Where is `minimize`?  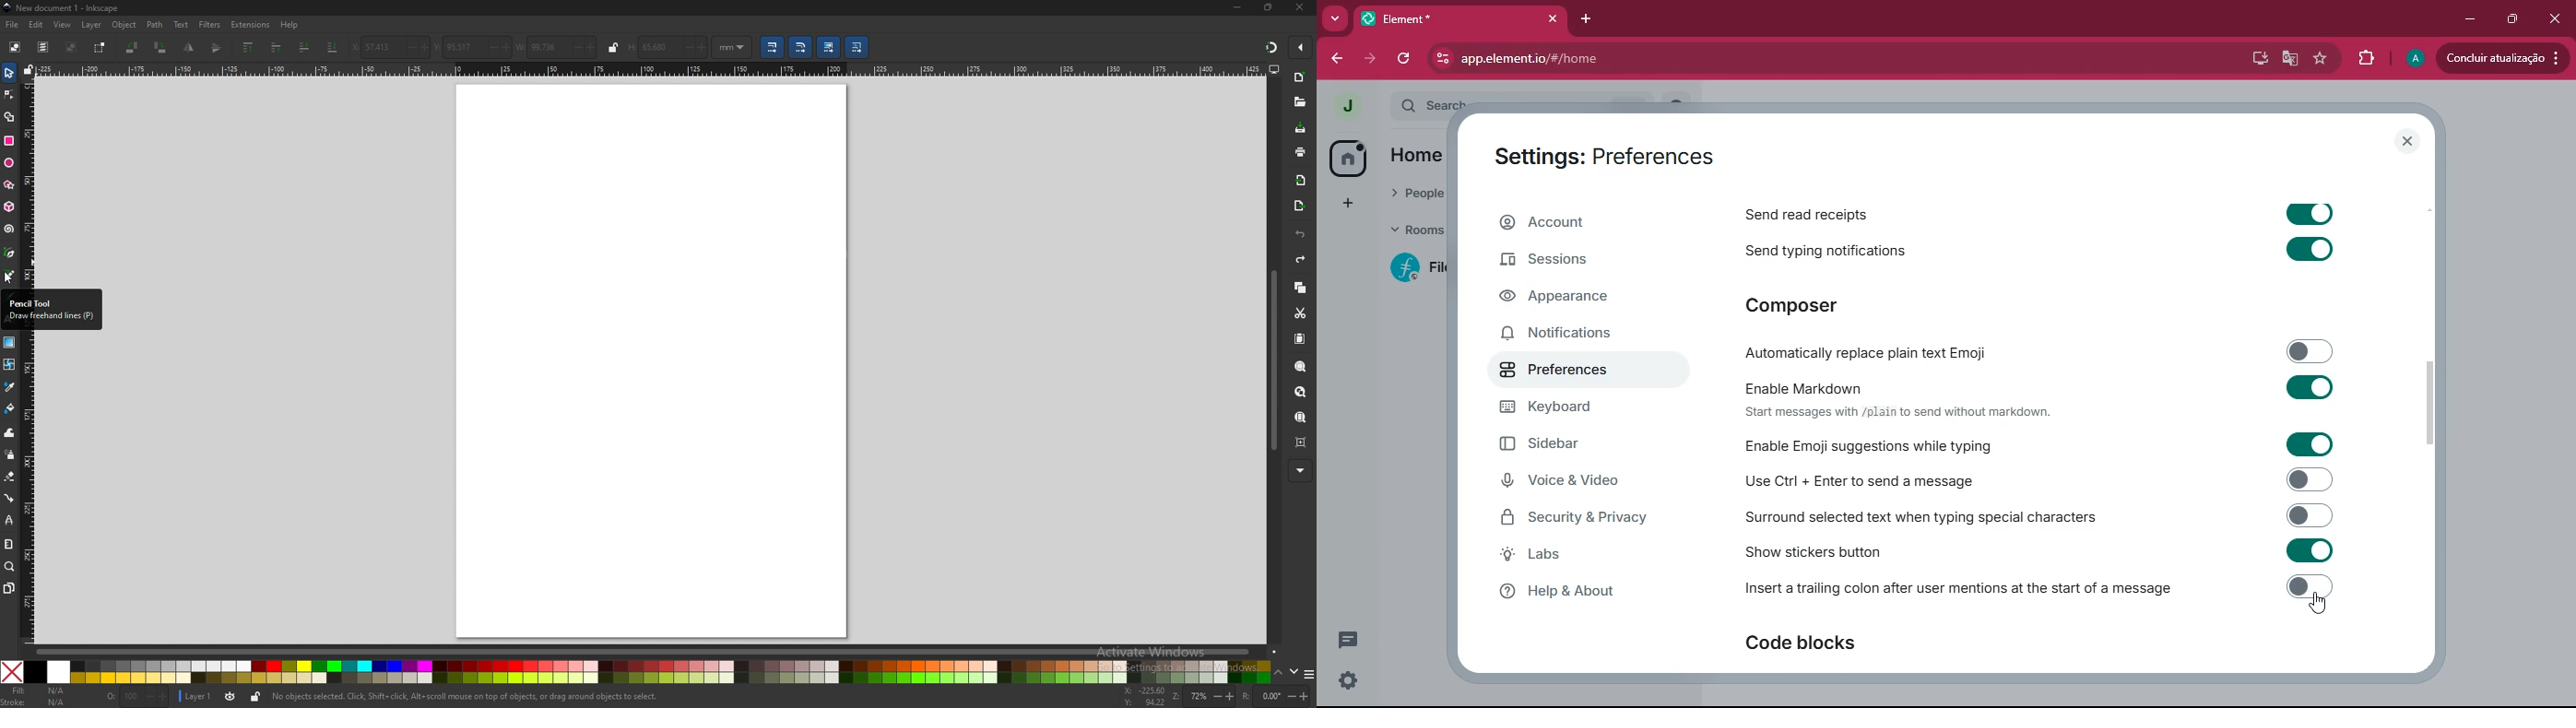
minimize is located at coordinates (1237, 8).